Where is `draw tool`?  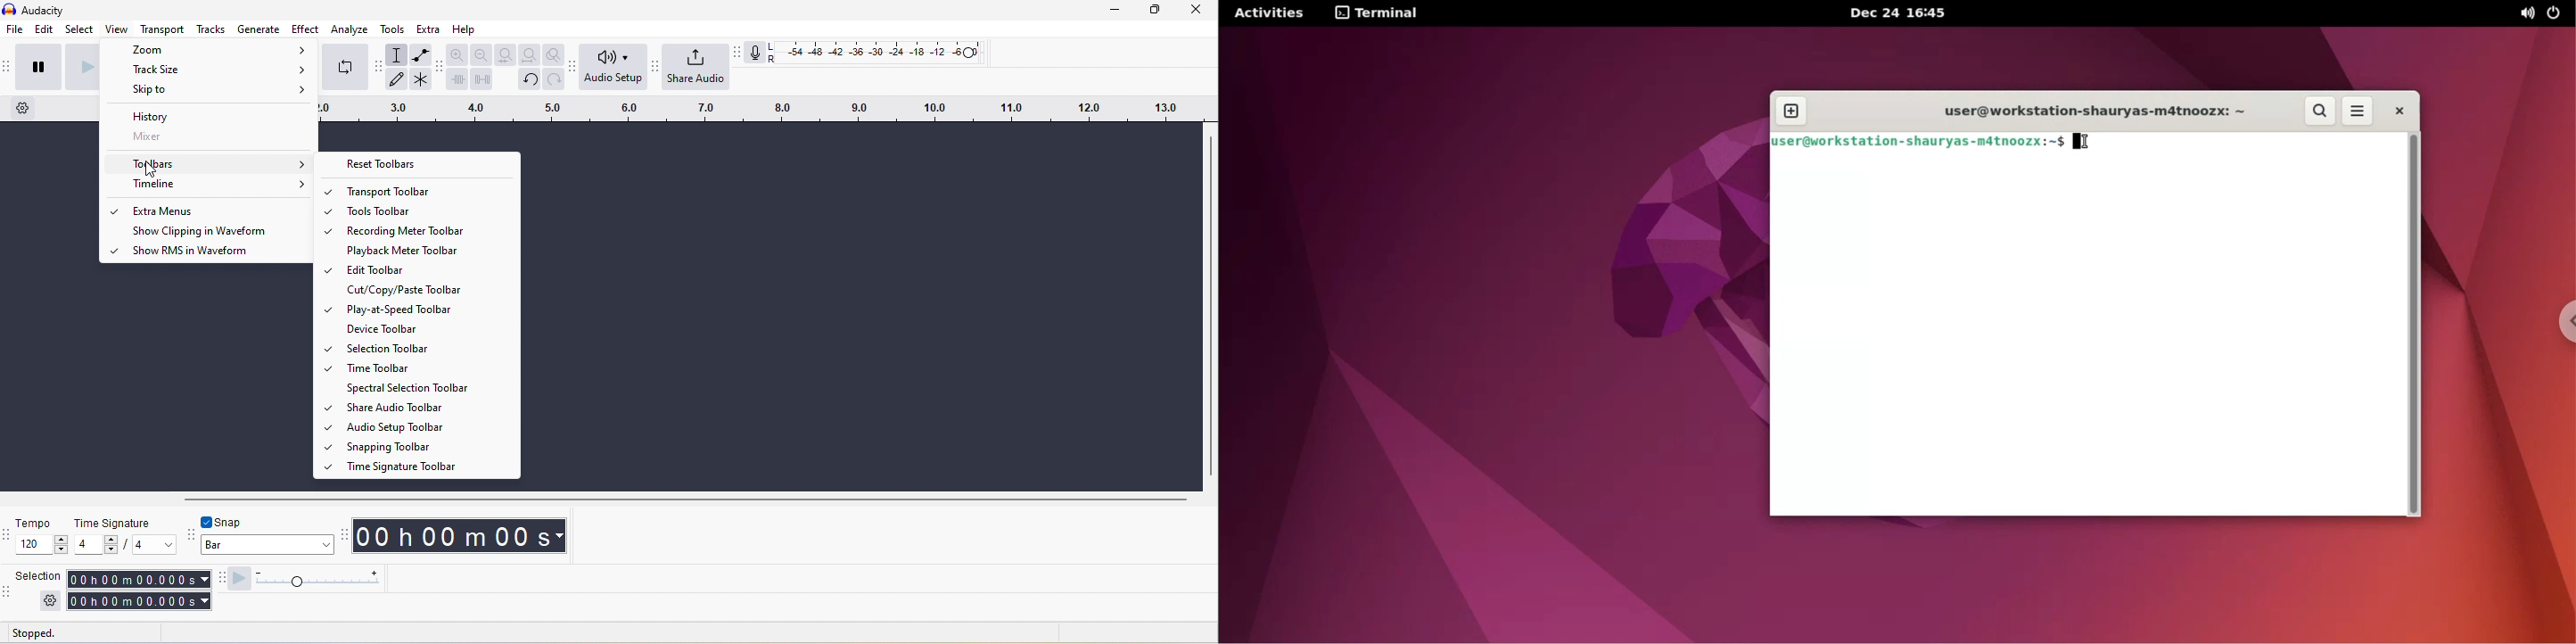 draw tool is located at coordinates (396, 78).